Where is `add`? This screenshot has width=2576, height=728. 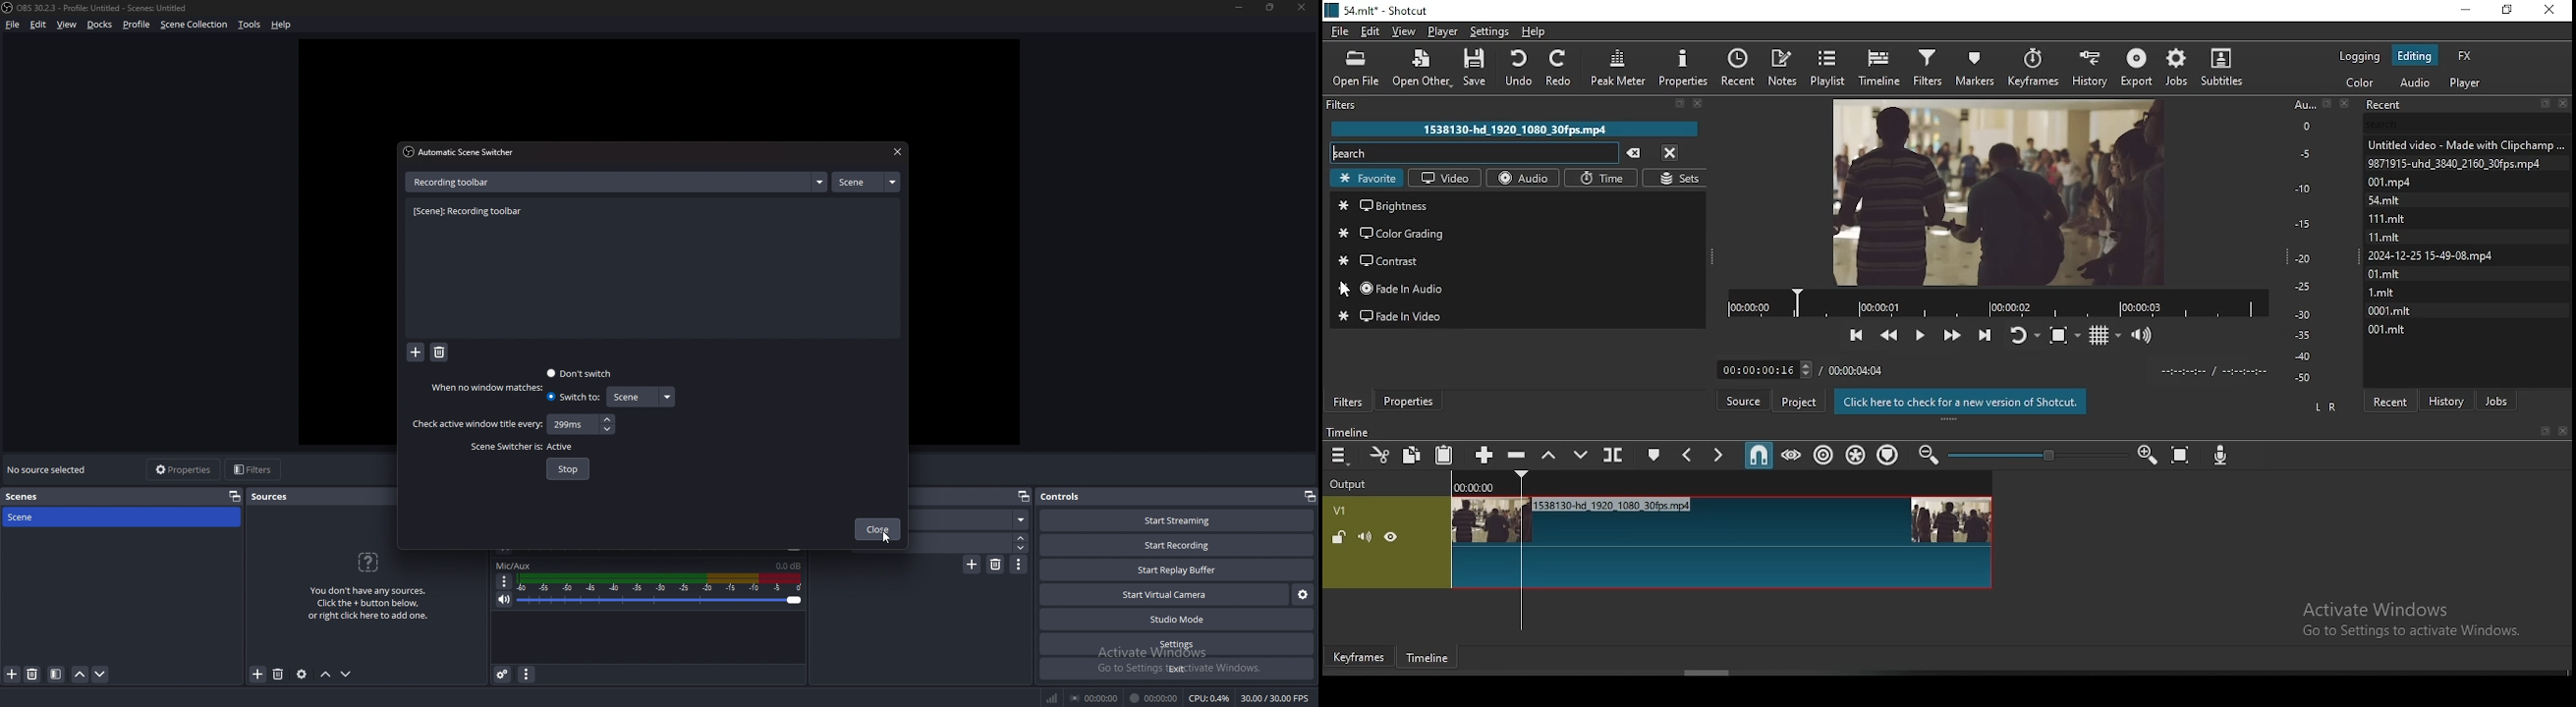 add is located at coordinates (416, 354).